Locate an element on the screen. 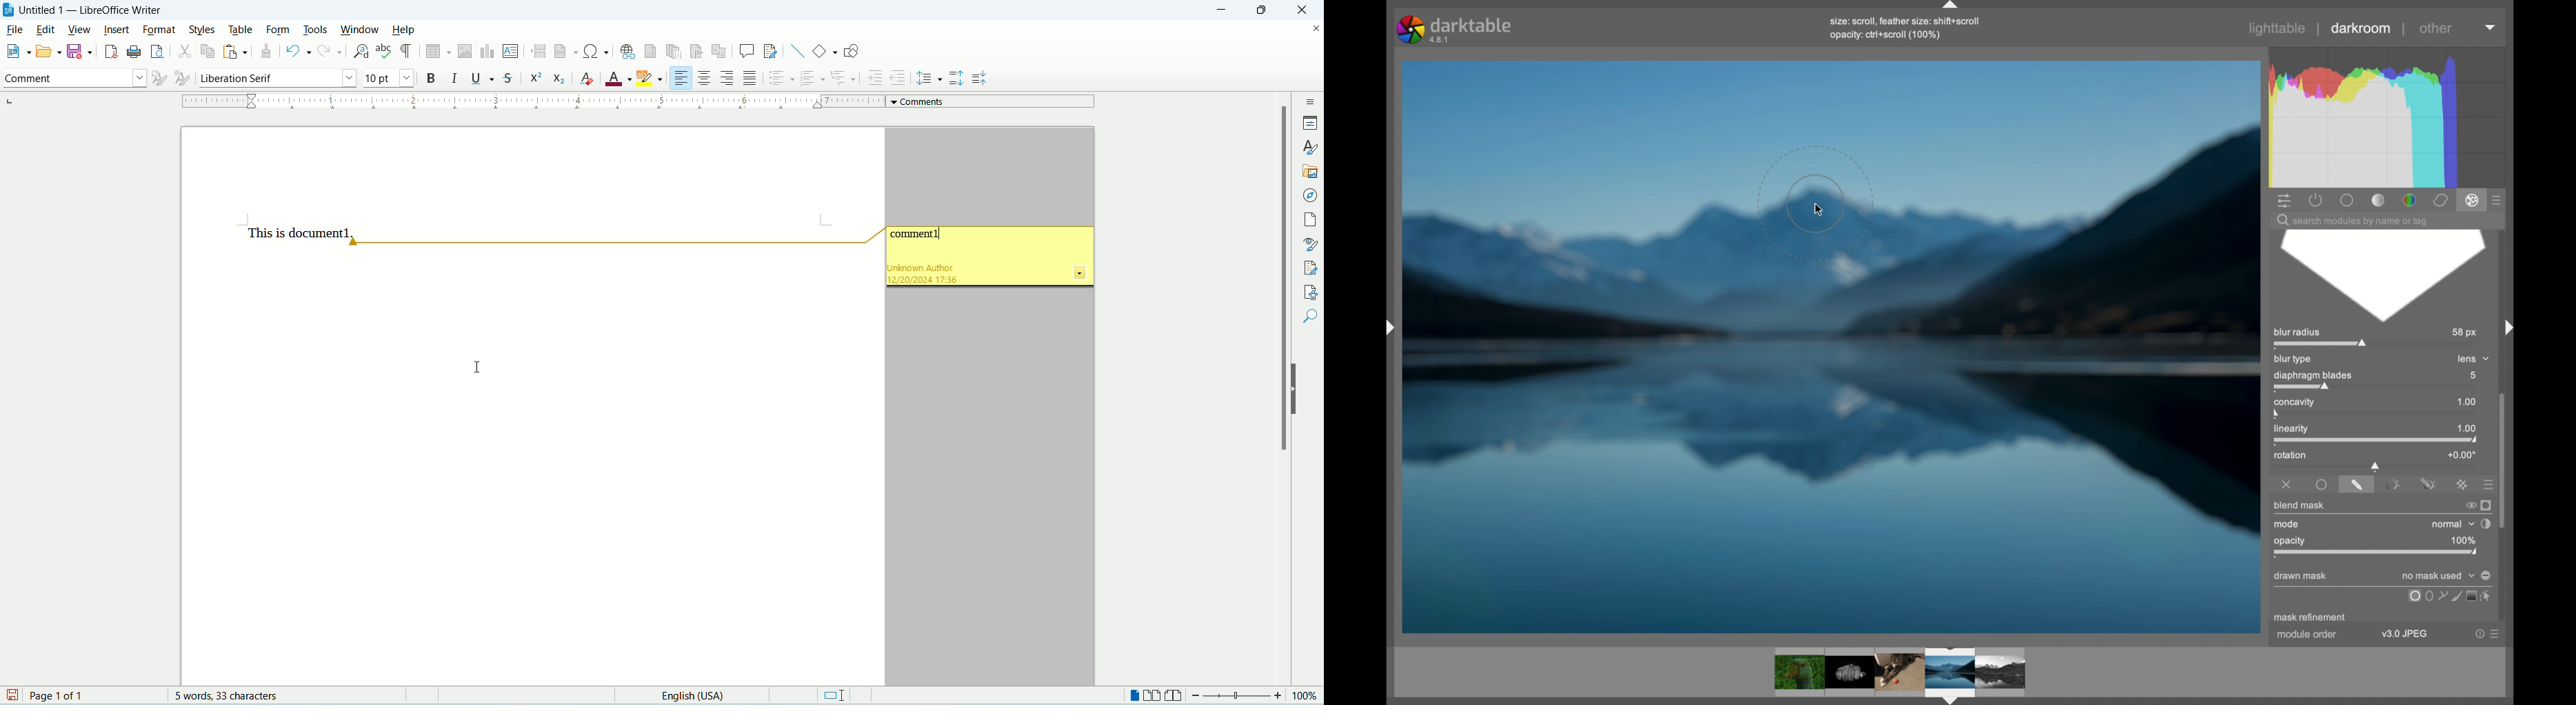 The height and width of the screenshot is (728, 2576). gallery is located at coordinates (1309, 172).